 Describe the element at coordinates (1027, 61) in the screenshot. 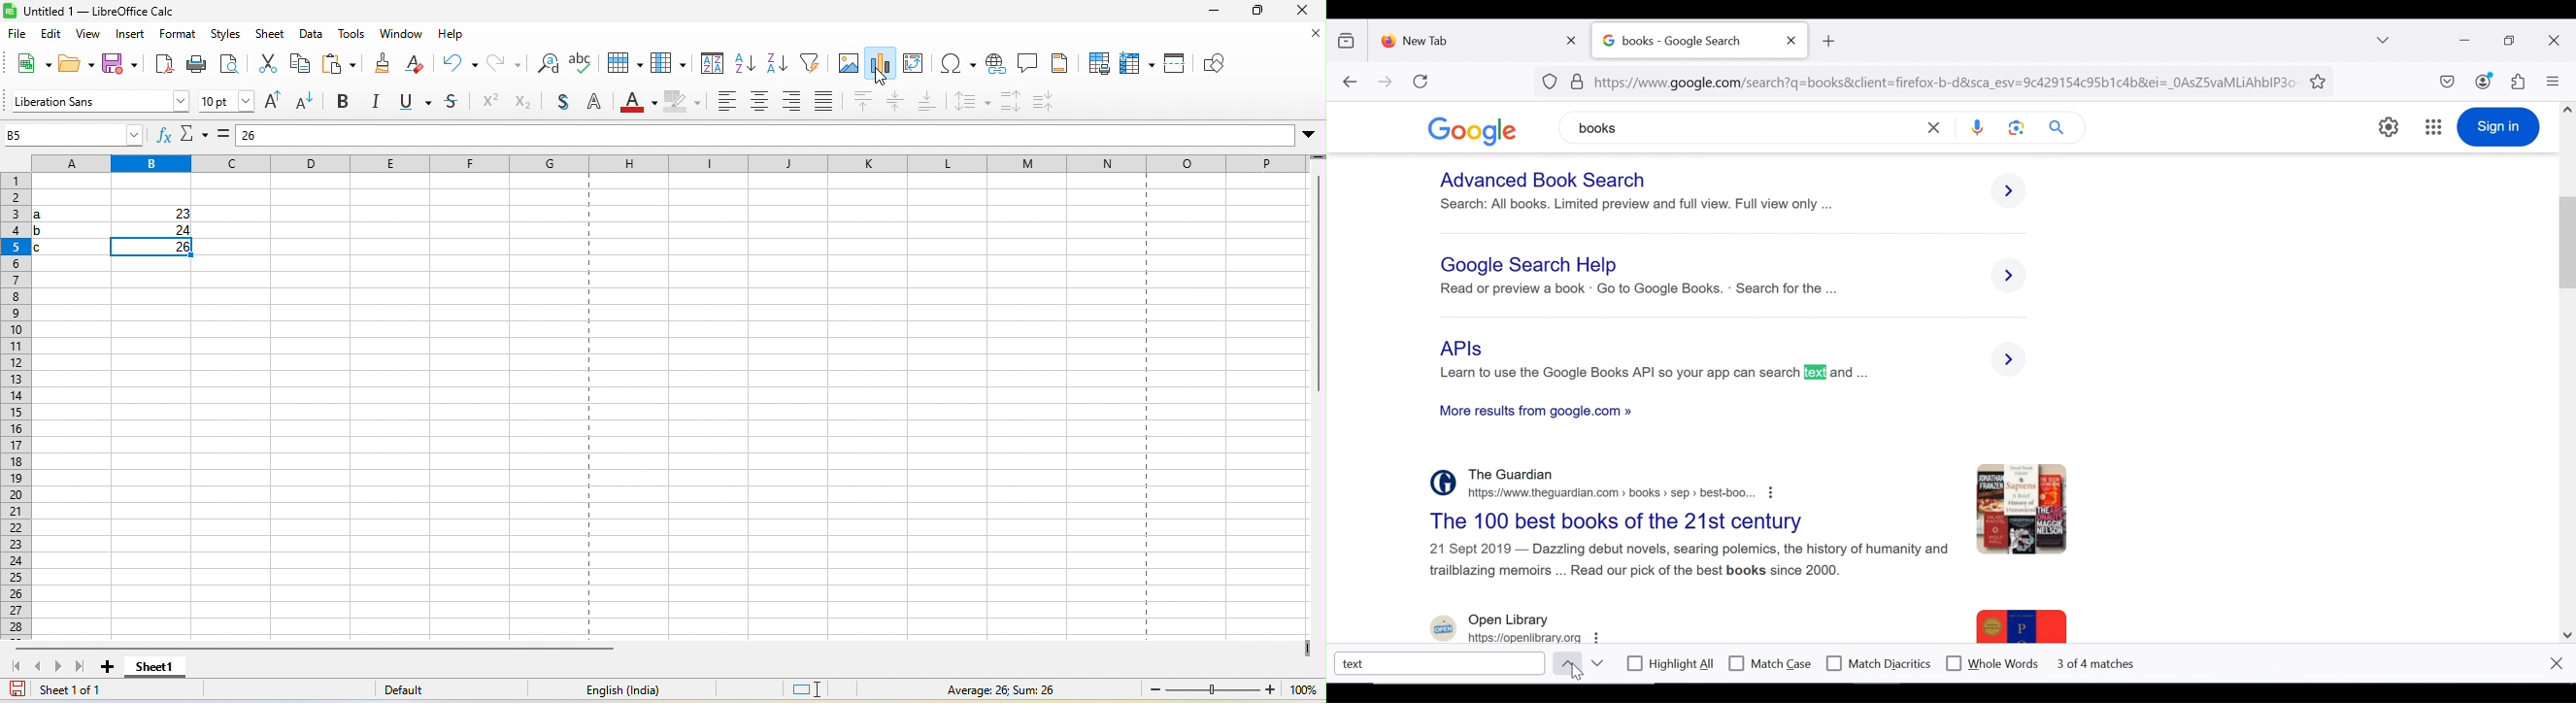

I see `comment` at that location.